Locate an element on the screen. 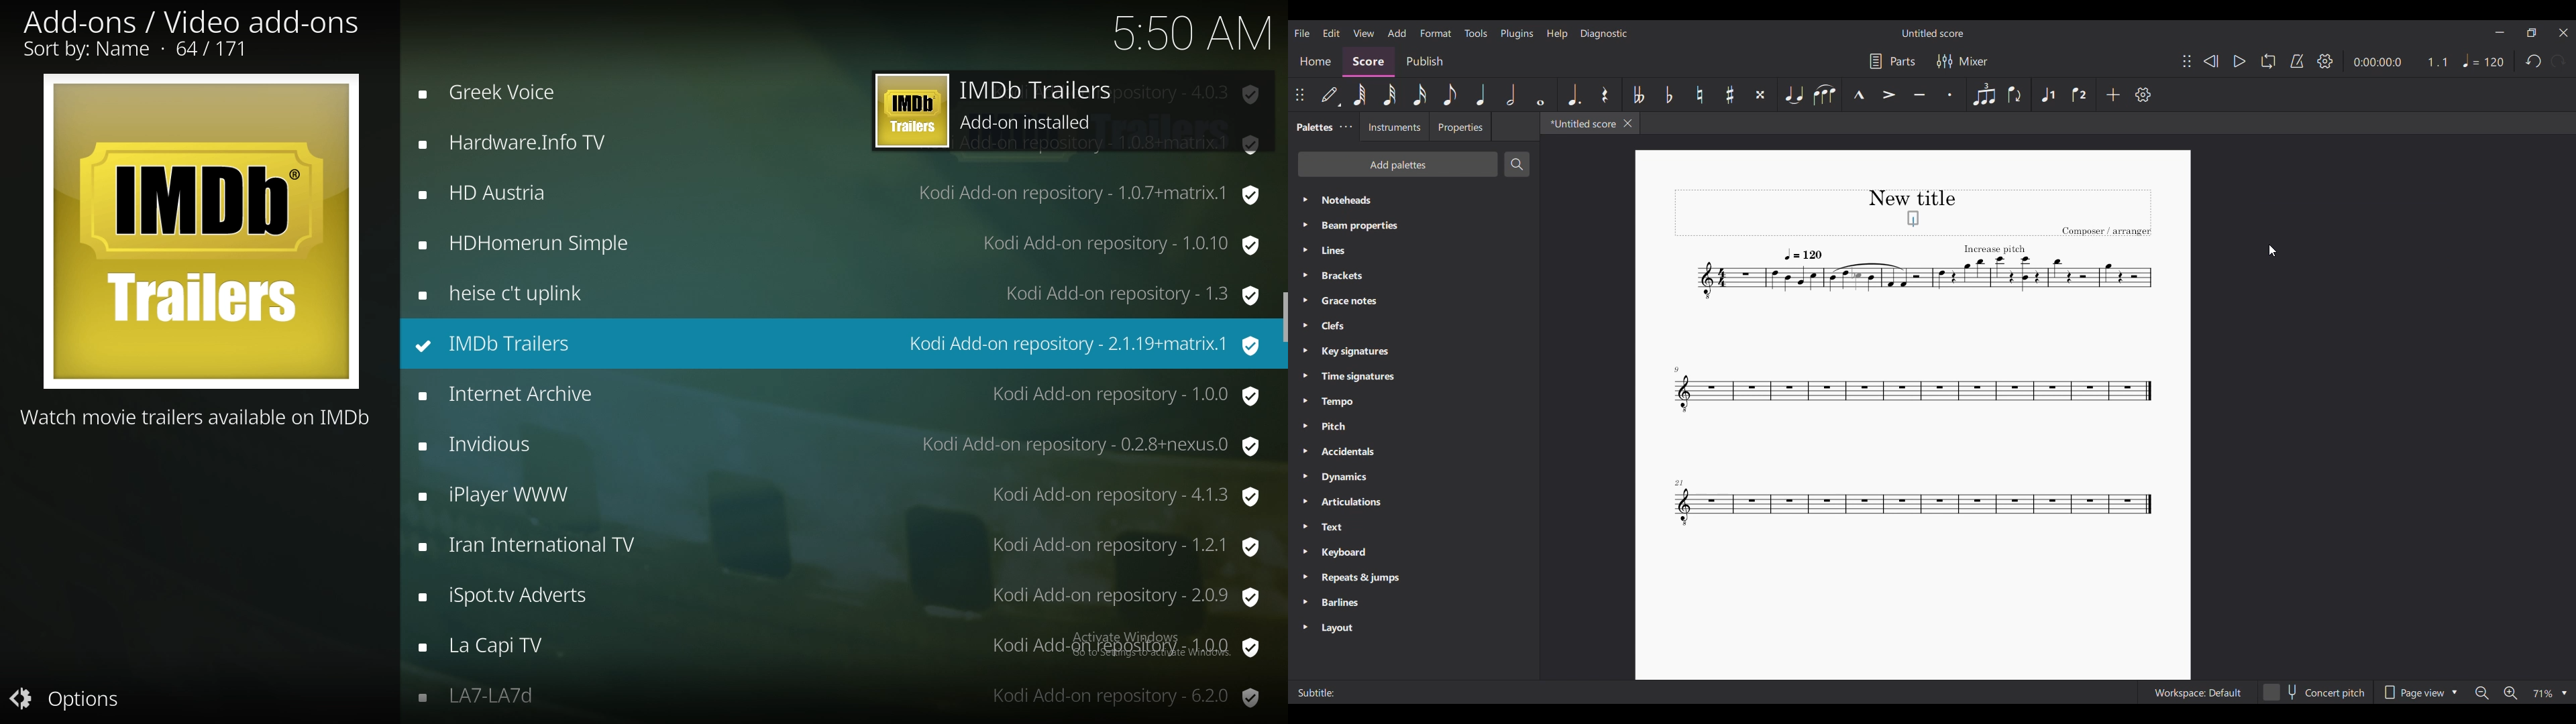 This screenshot has width=2576, height=728. Dynamics is located at coordinates (1413, 477).